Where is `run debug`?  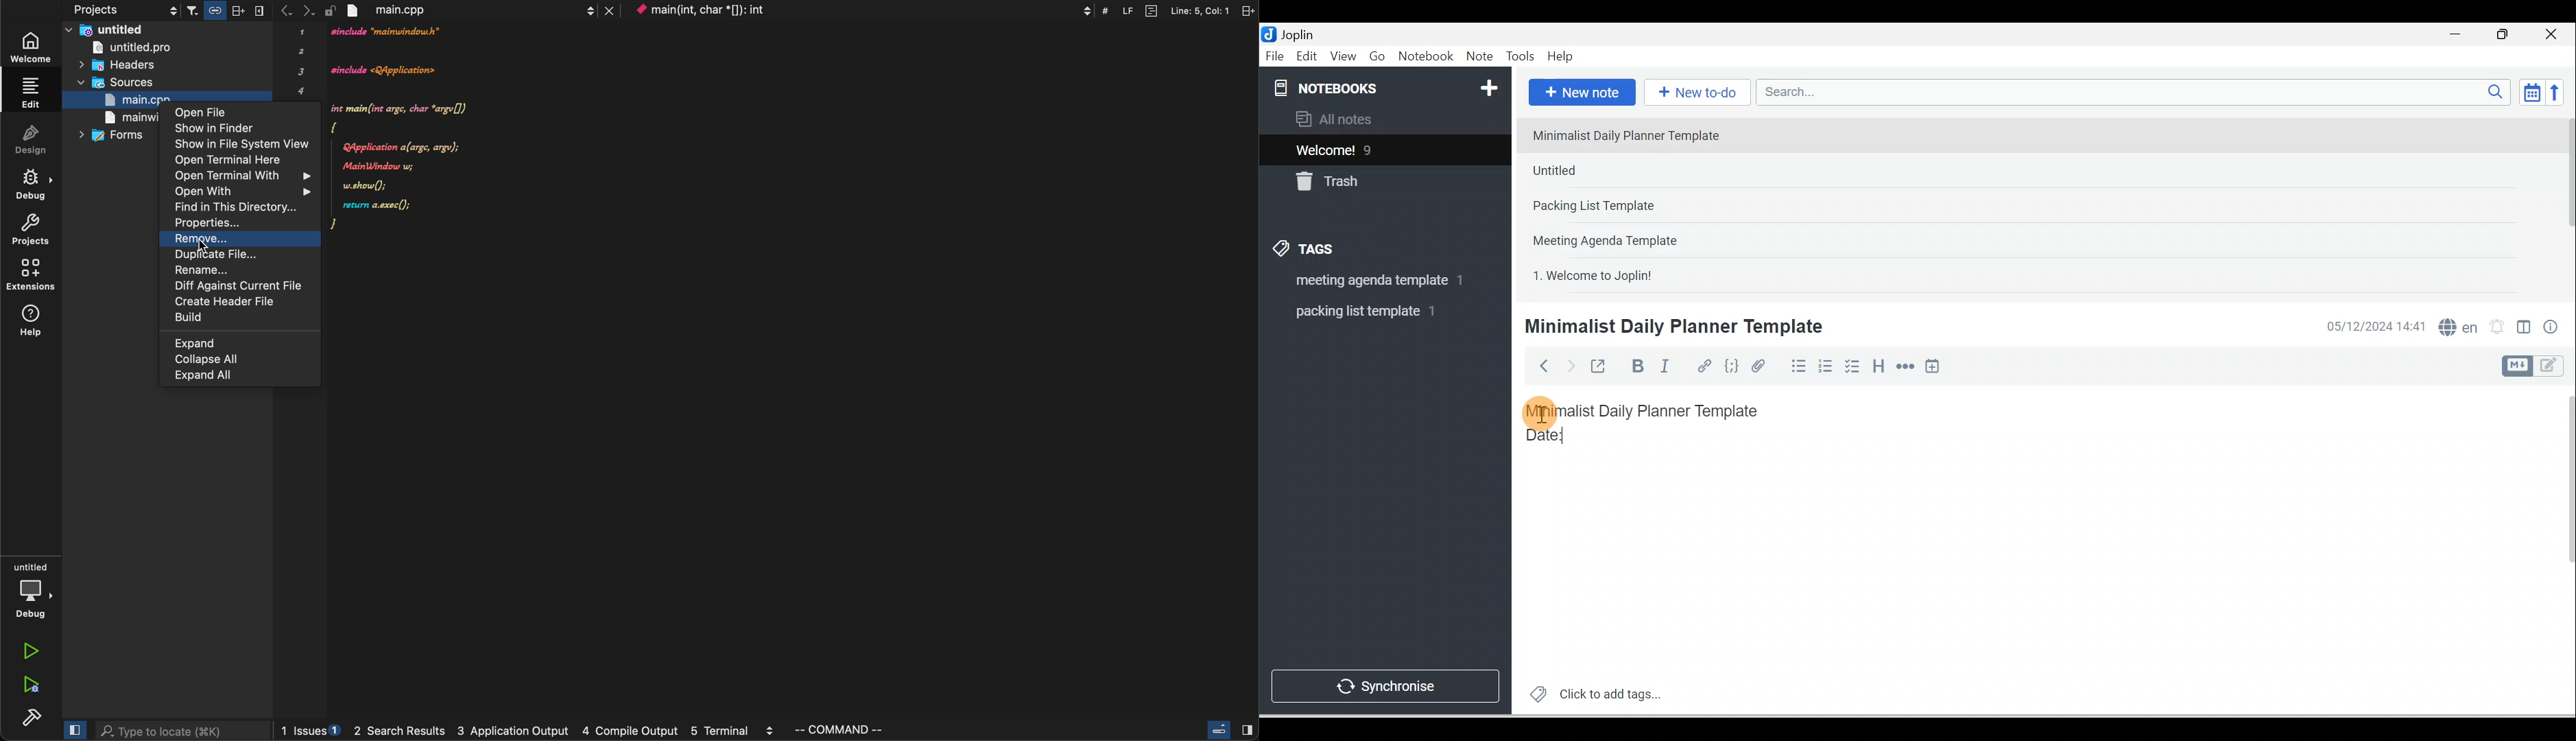 run debug is located at coordinates (29, 686).